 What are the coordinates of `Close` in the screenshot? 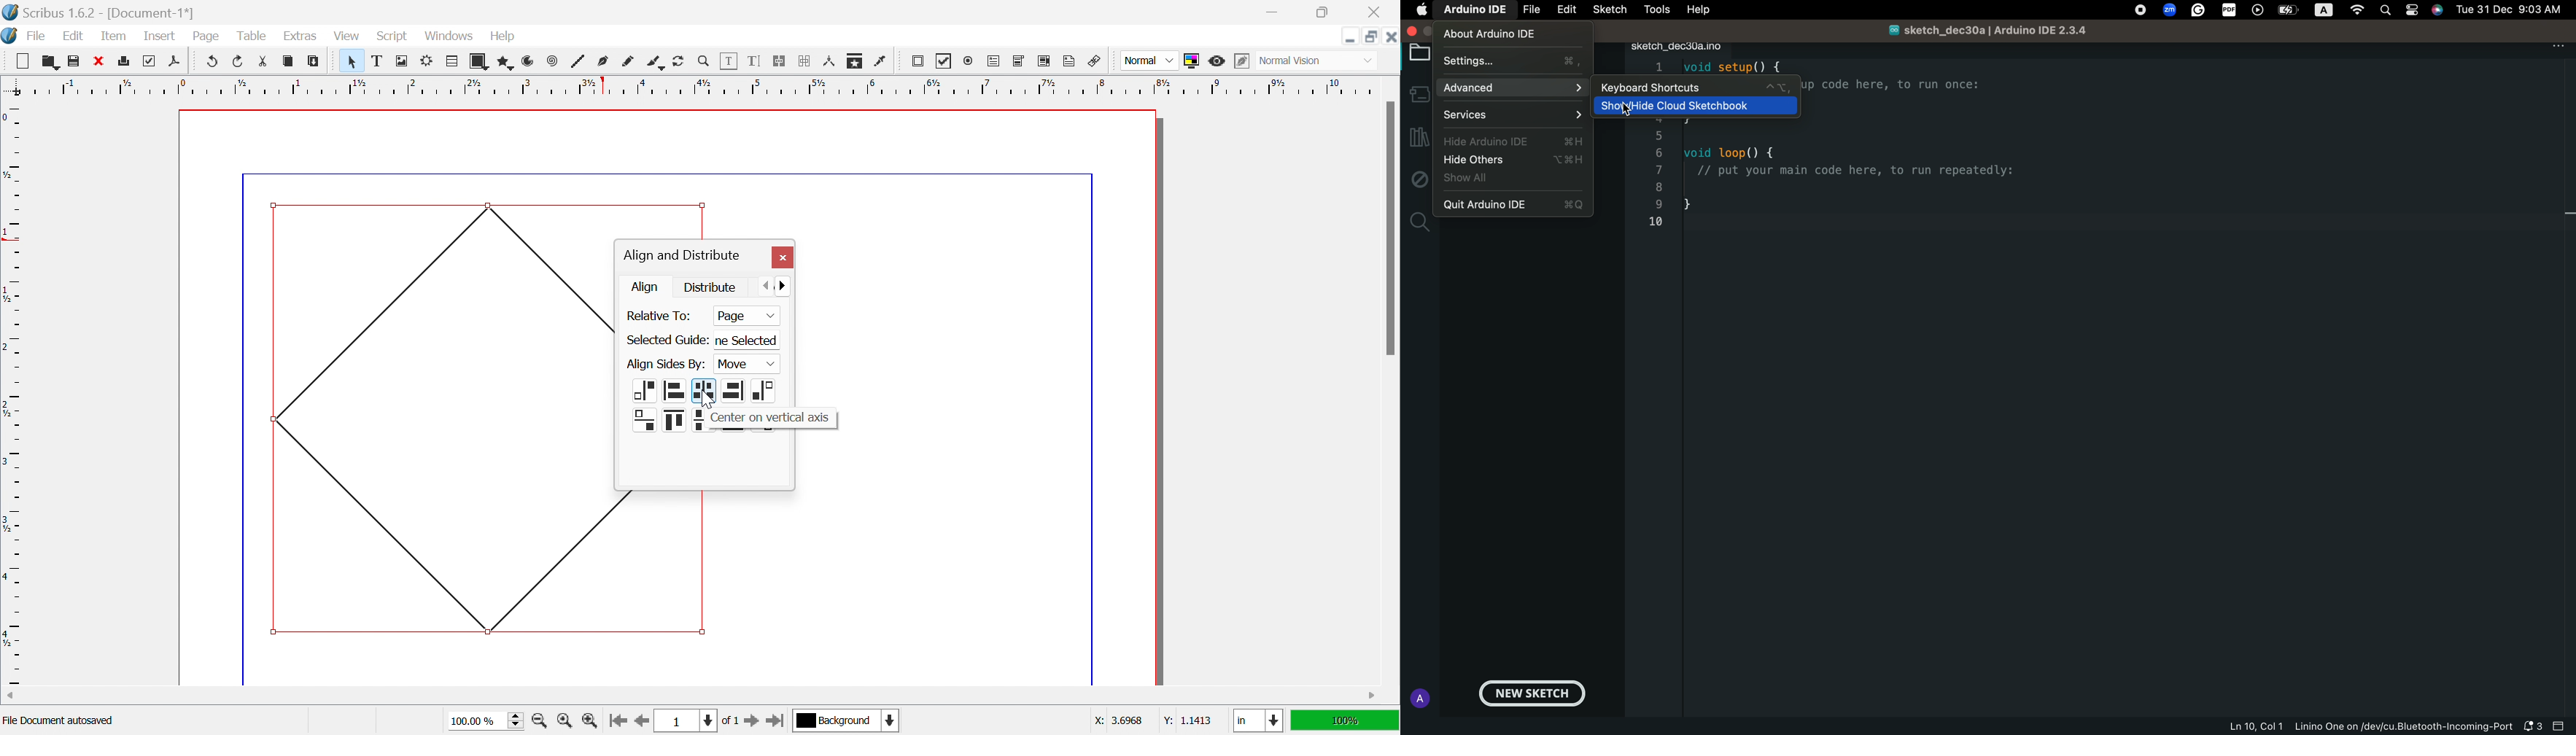 It's located at (1391, 36).